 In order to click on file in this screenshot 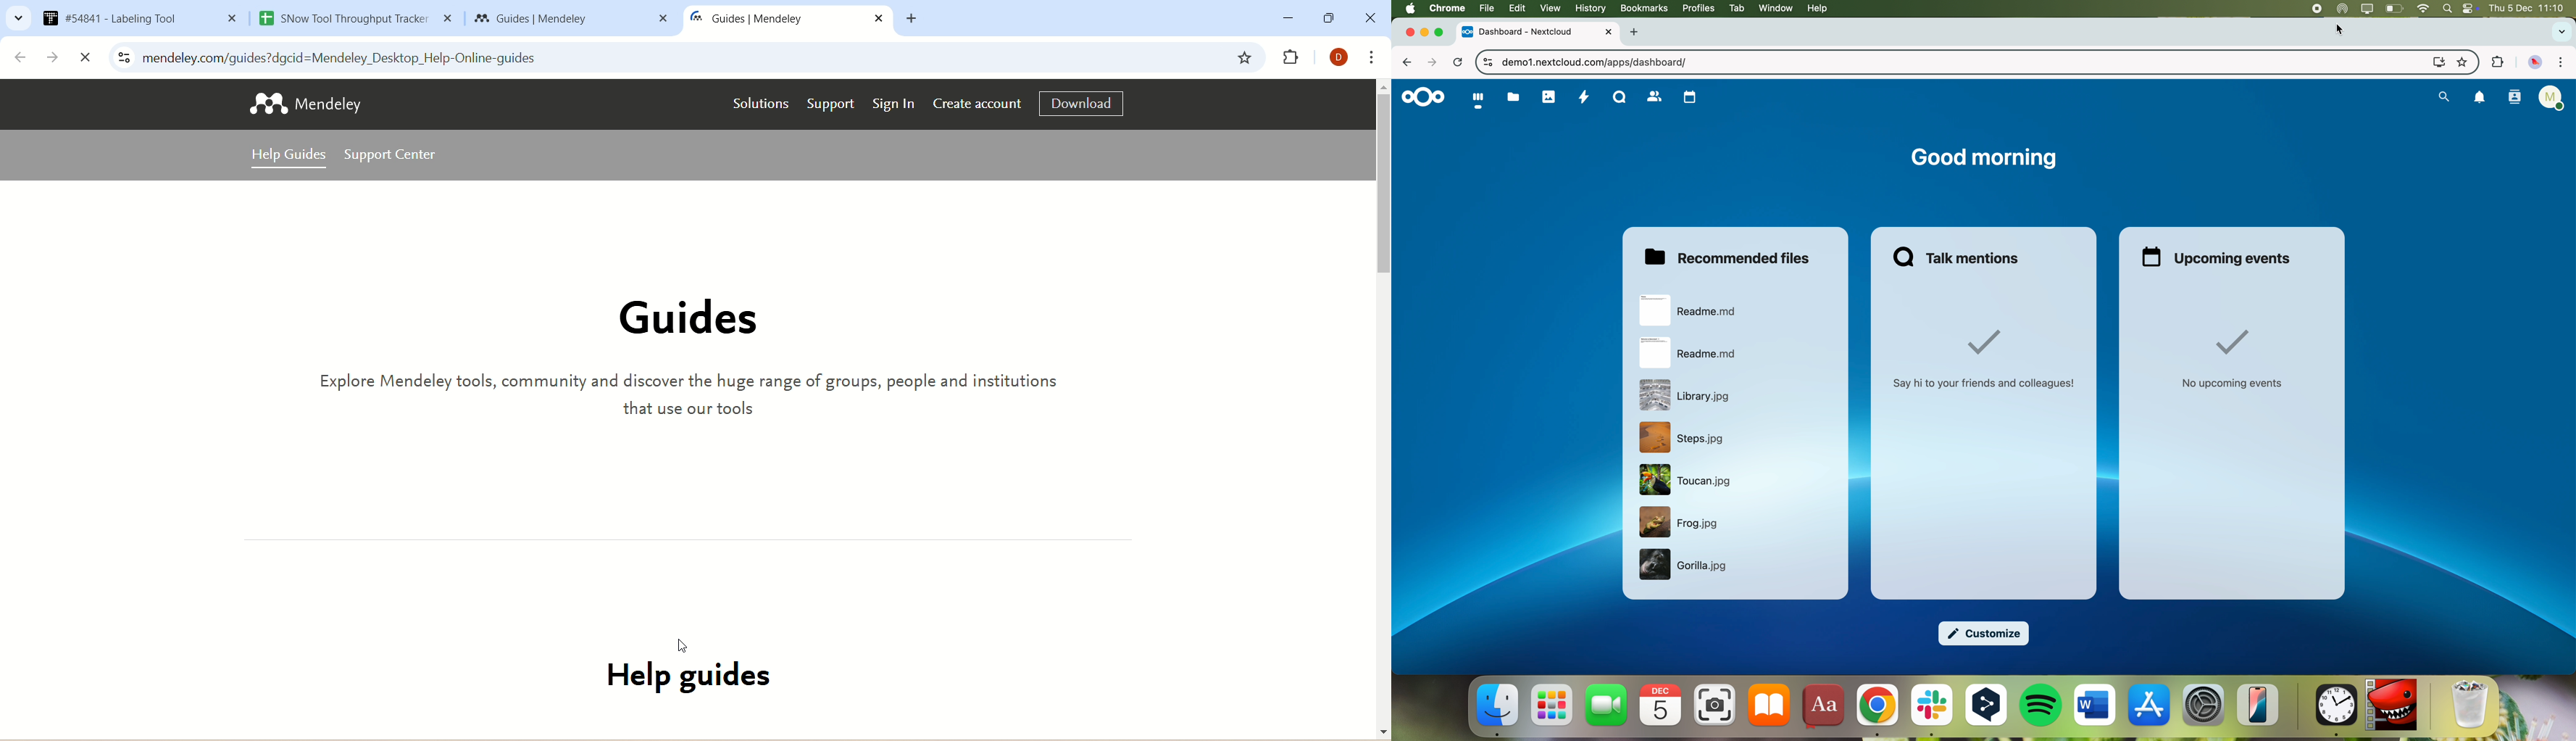, I will do `click(1689, 395)`.